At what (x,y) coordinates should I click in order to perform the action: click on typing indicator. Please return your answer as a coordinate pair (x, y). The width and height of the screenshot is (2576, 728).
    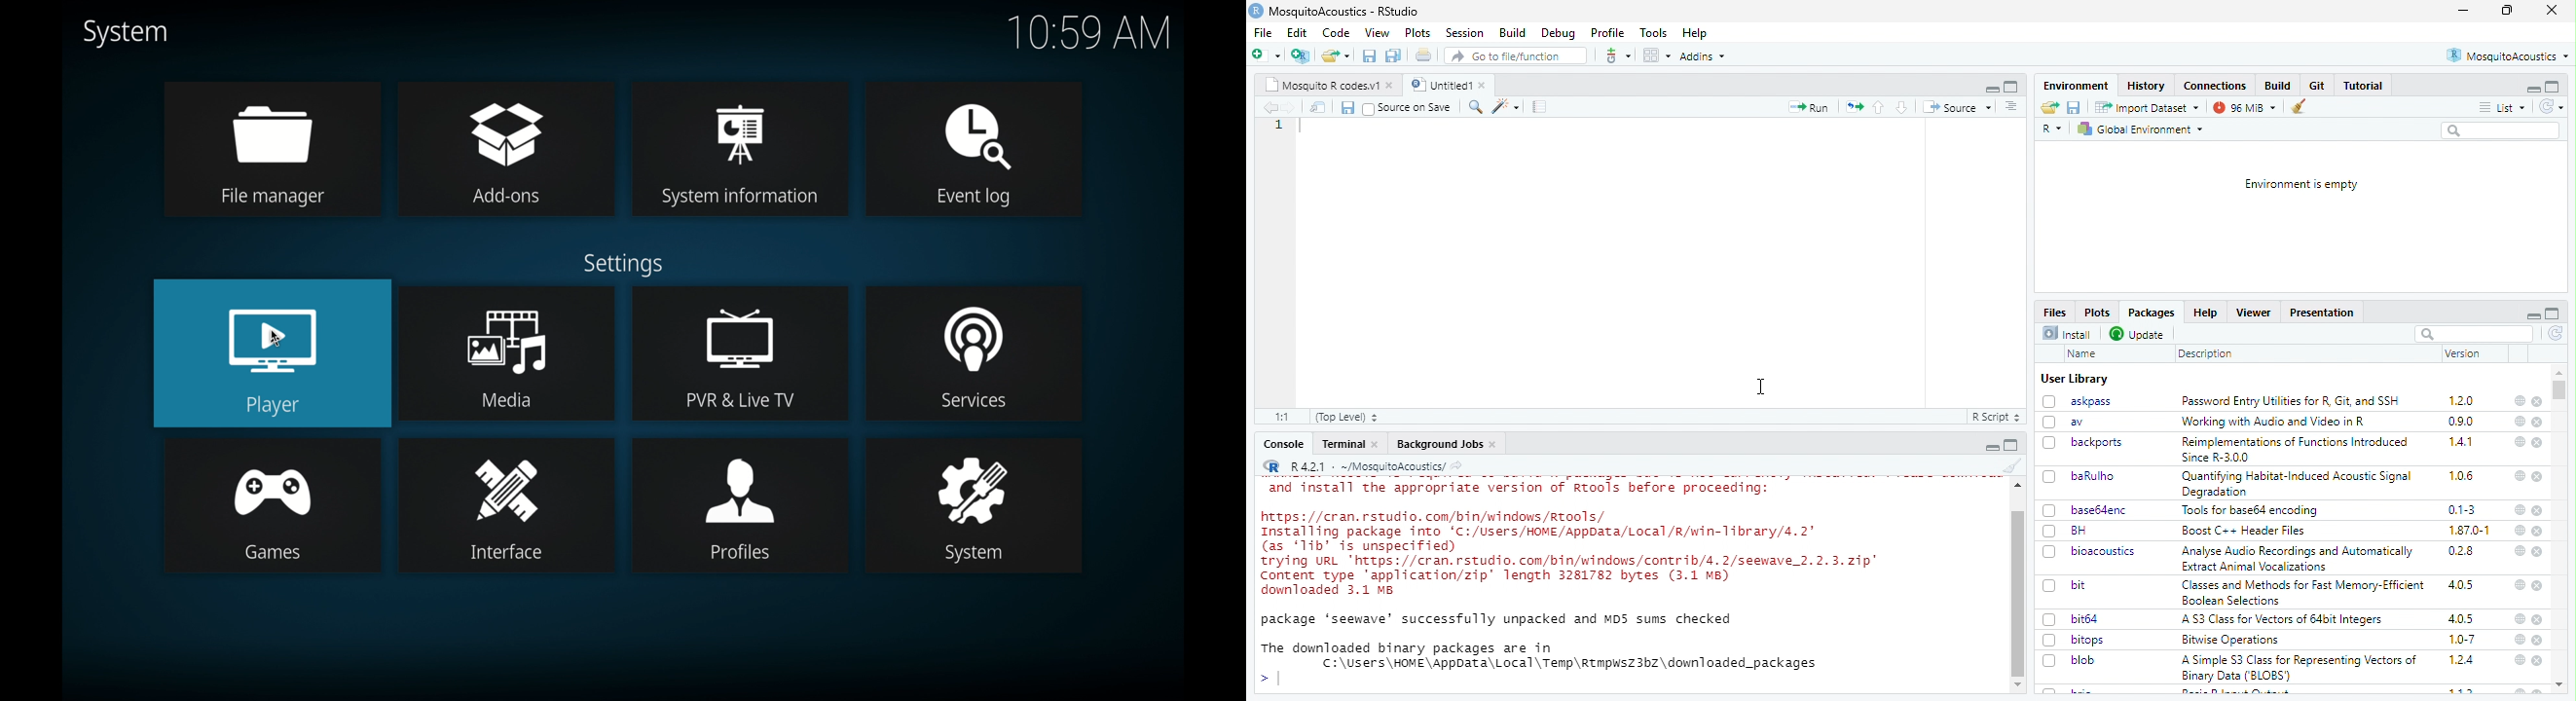
    Looking at the image, I should click on (1279, 679).